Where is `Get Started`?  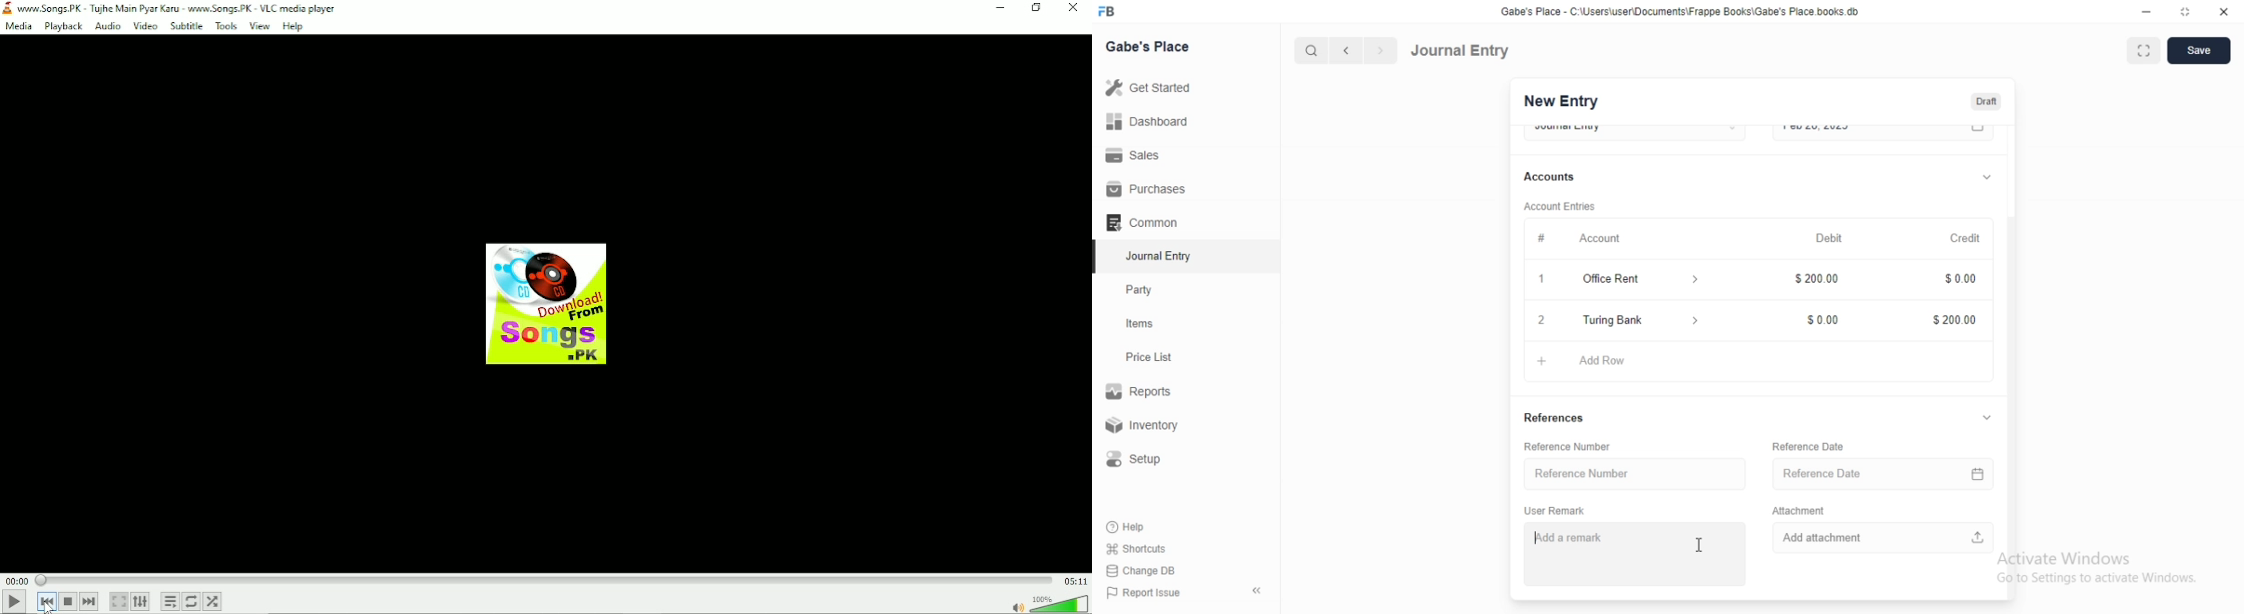
Get Started is located at coordinates (1147, 89).